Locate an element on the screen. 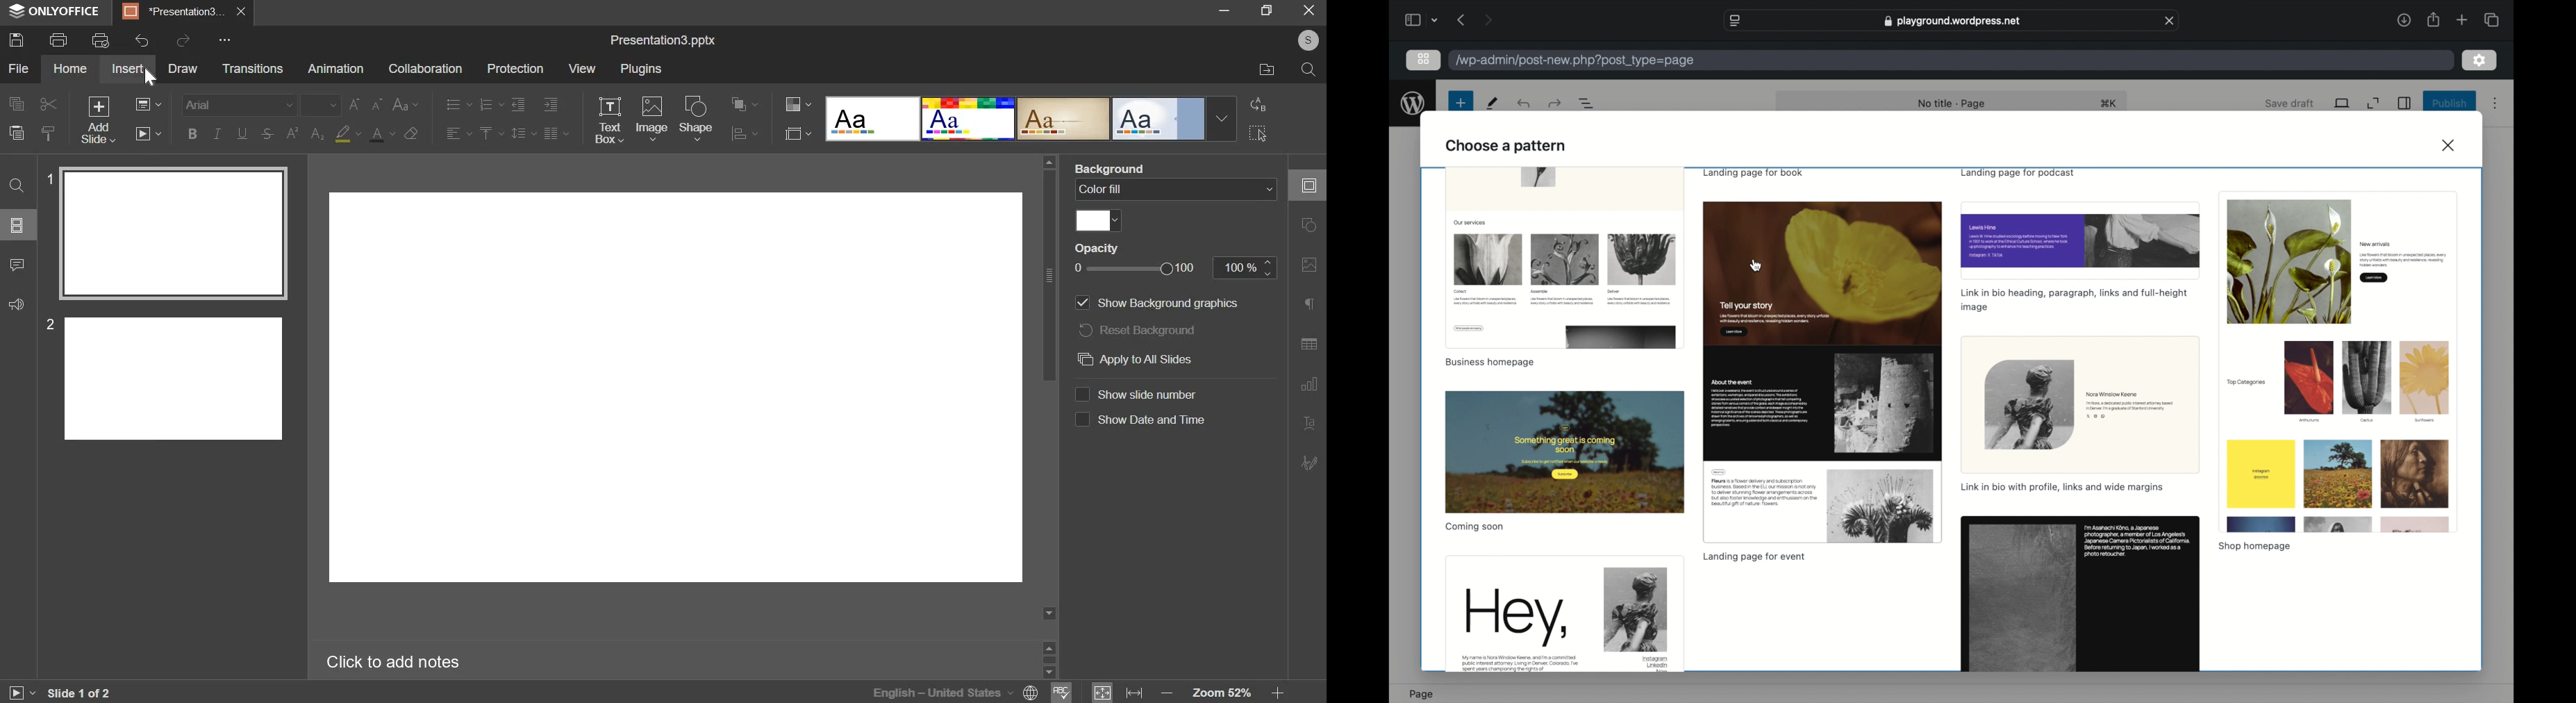 This screenshot has width=2576, height=728. comment is located at coordinates (18, 265).